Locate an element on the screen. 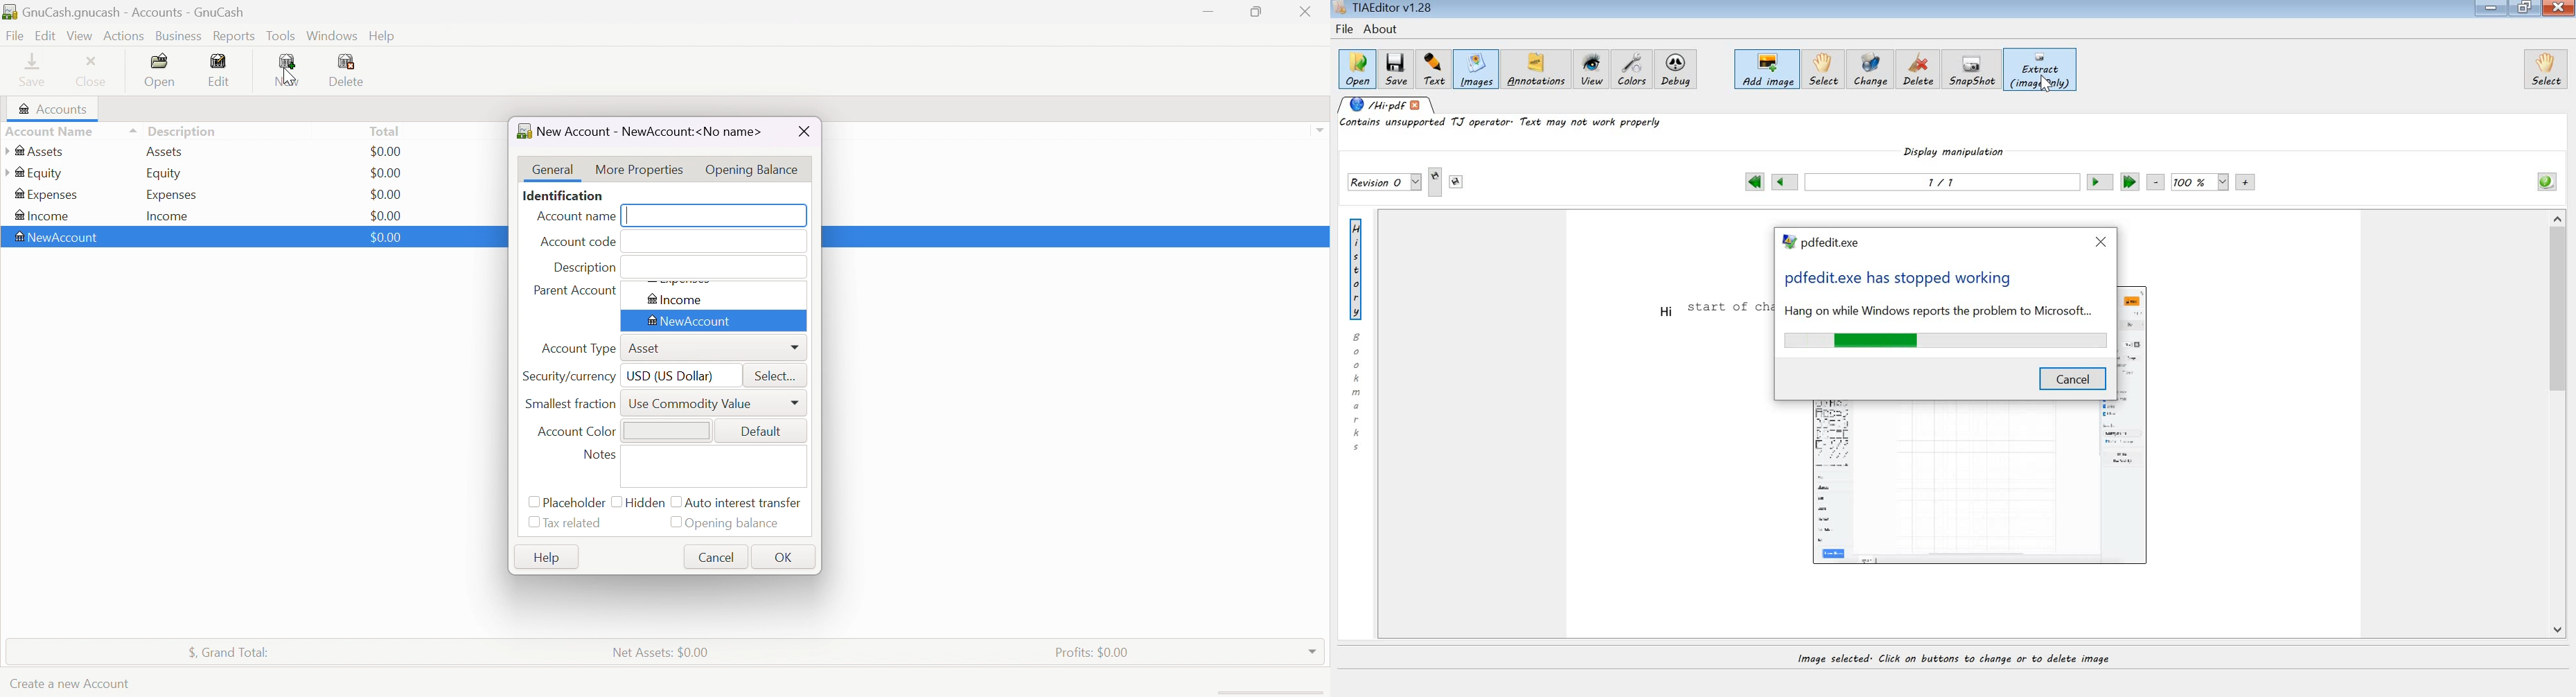 The image size is (2576, 700). Assets is located at coordinates (41, 150).